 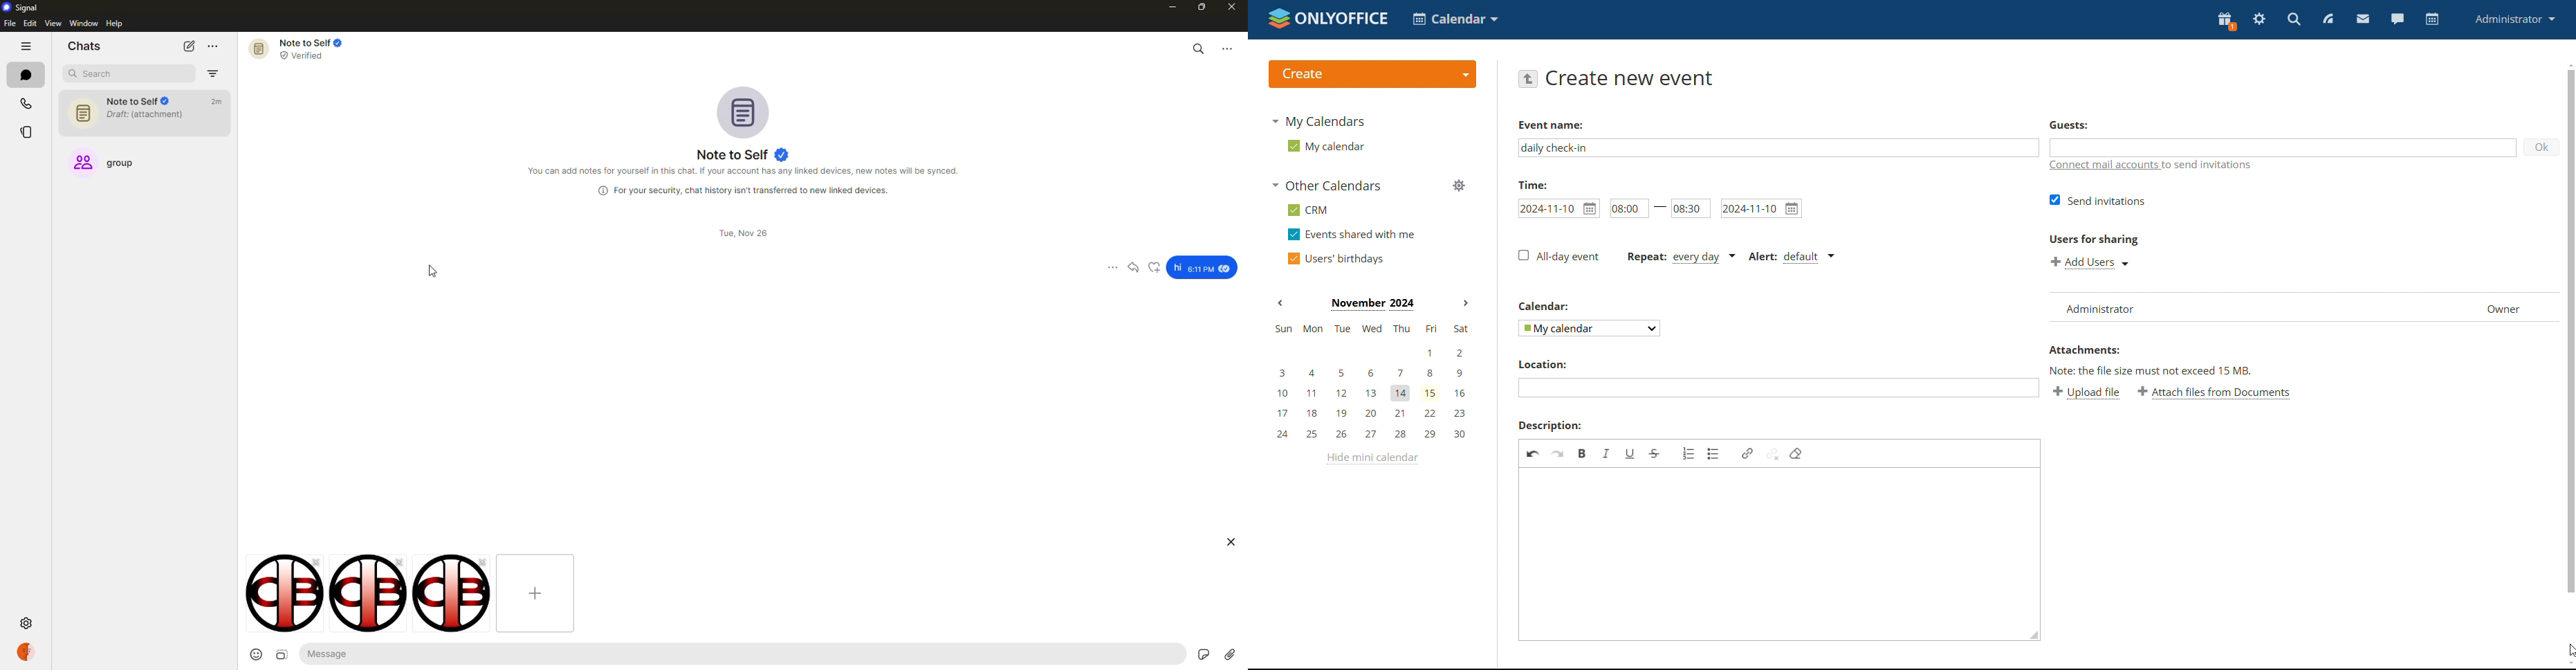 What do you see at coordinates (273, 593) in the screenshot?
I see `image` at bounding box center [273, 593].